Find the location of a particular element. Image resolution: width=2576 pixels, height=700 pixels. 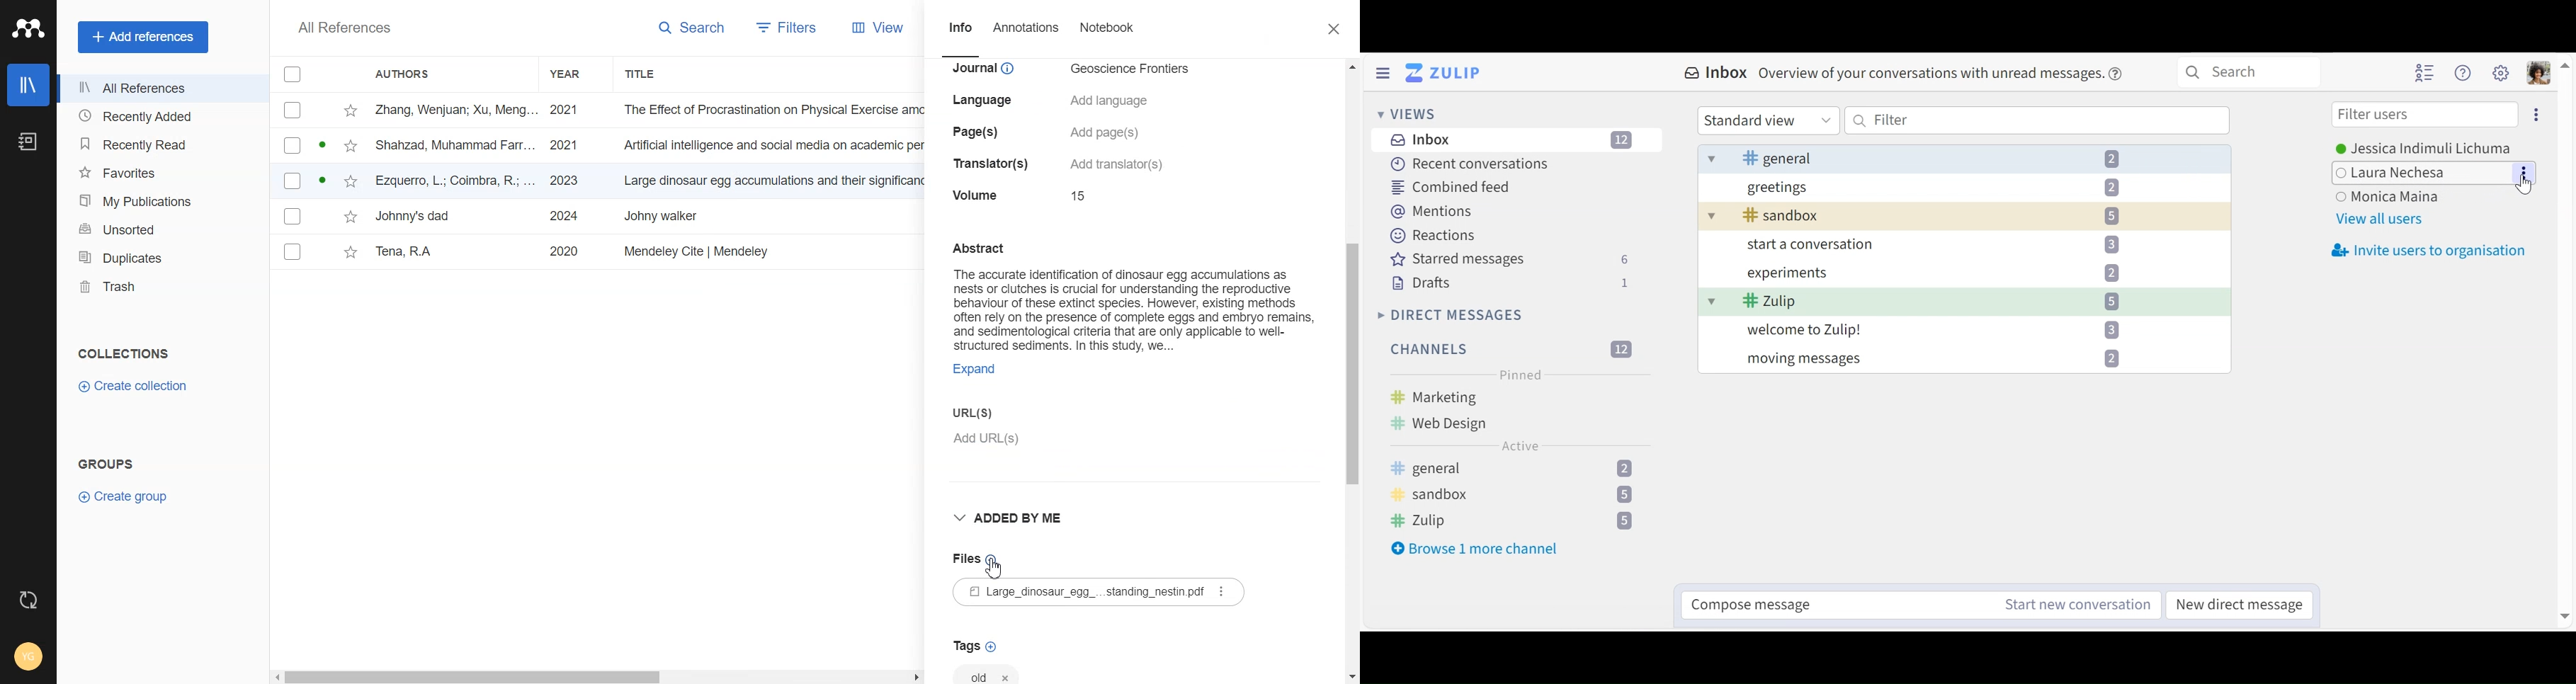

details is located at coordinates (1111, 101).